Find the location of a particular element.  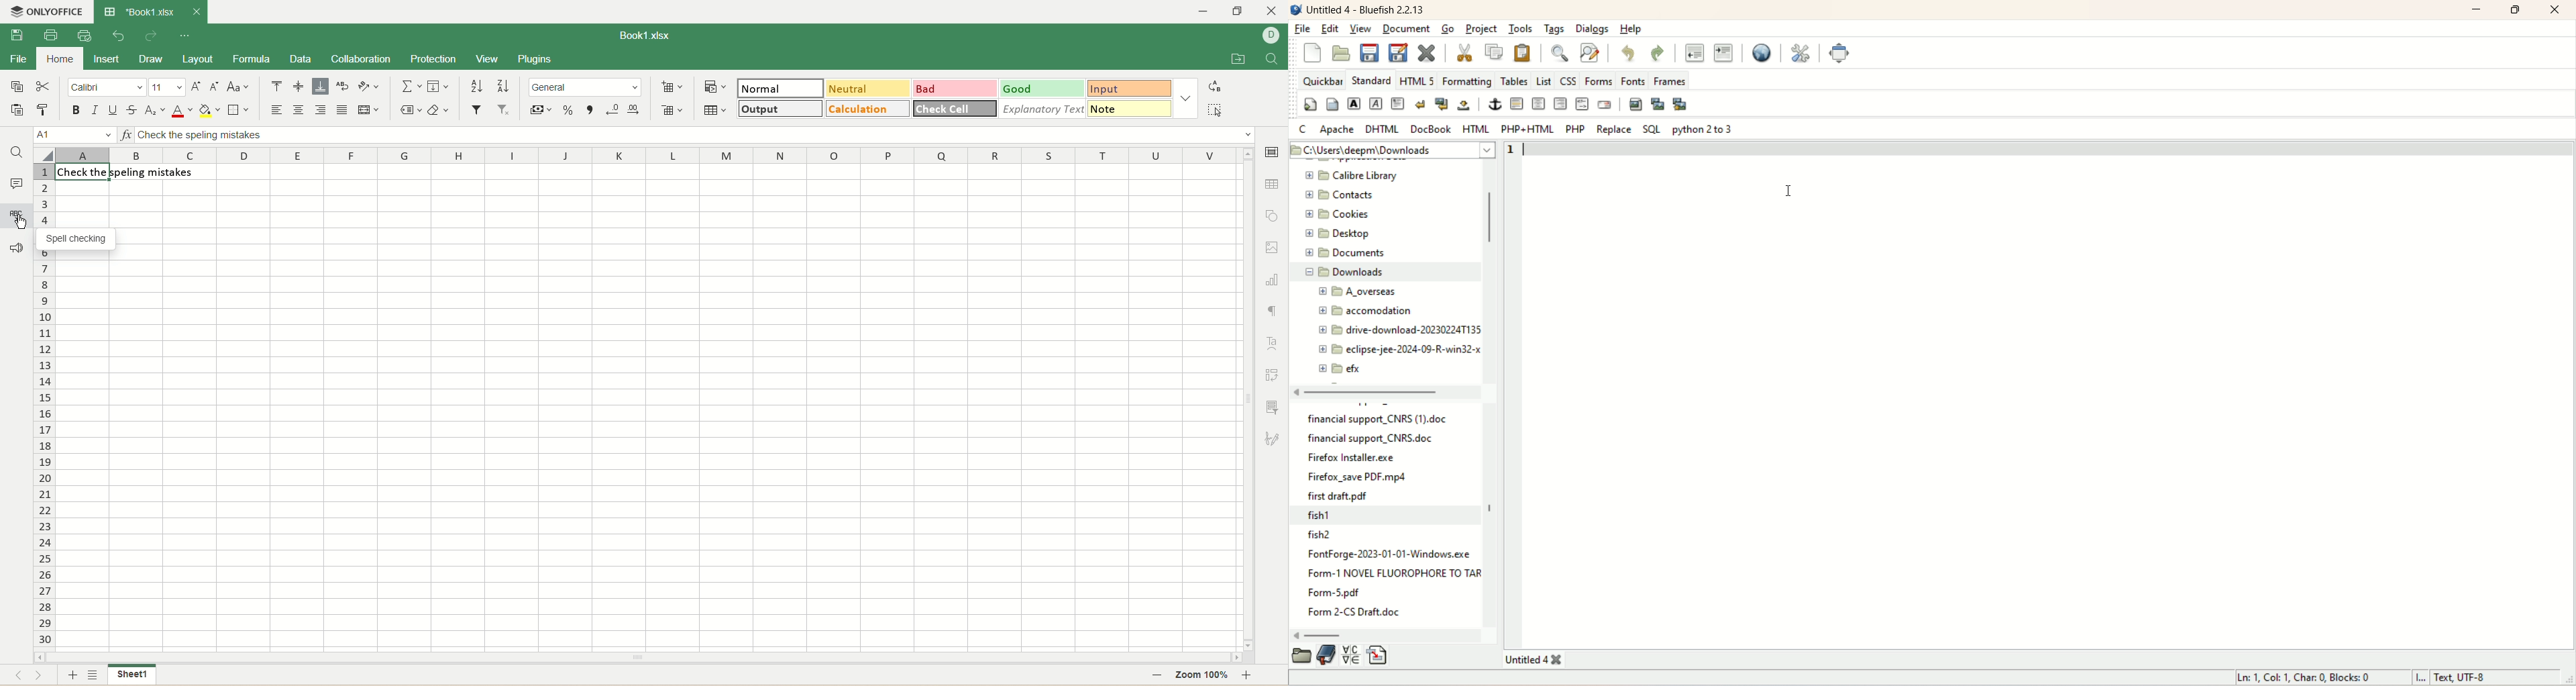

new is located at coordinates (1312, 54).